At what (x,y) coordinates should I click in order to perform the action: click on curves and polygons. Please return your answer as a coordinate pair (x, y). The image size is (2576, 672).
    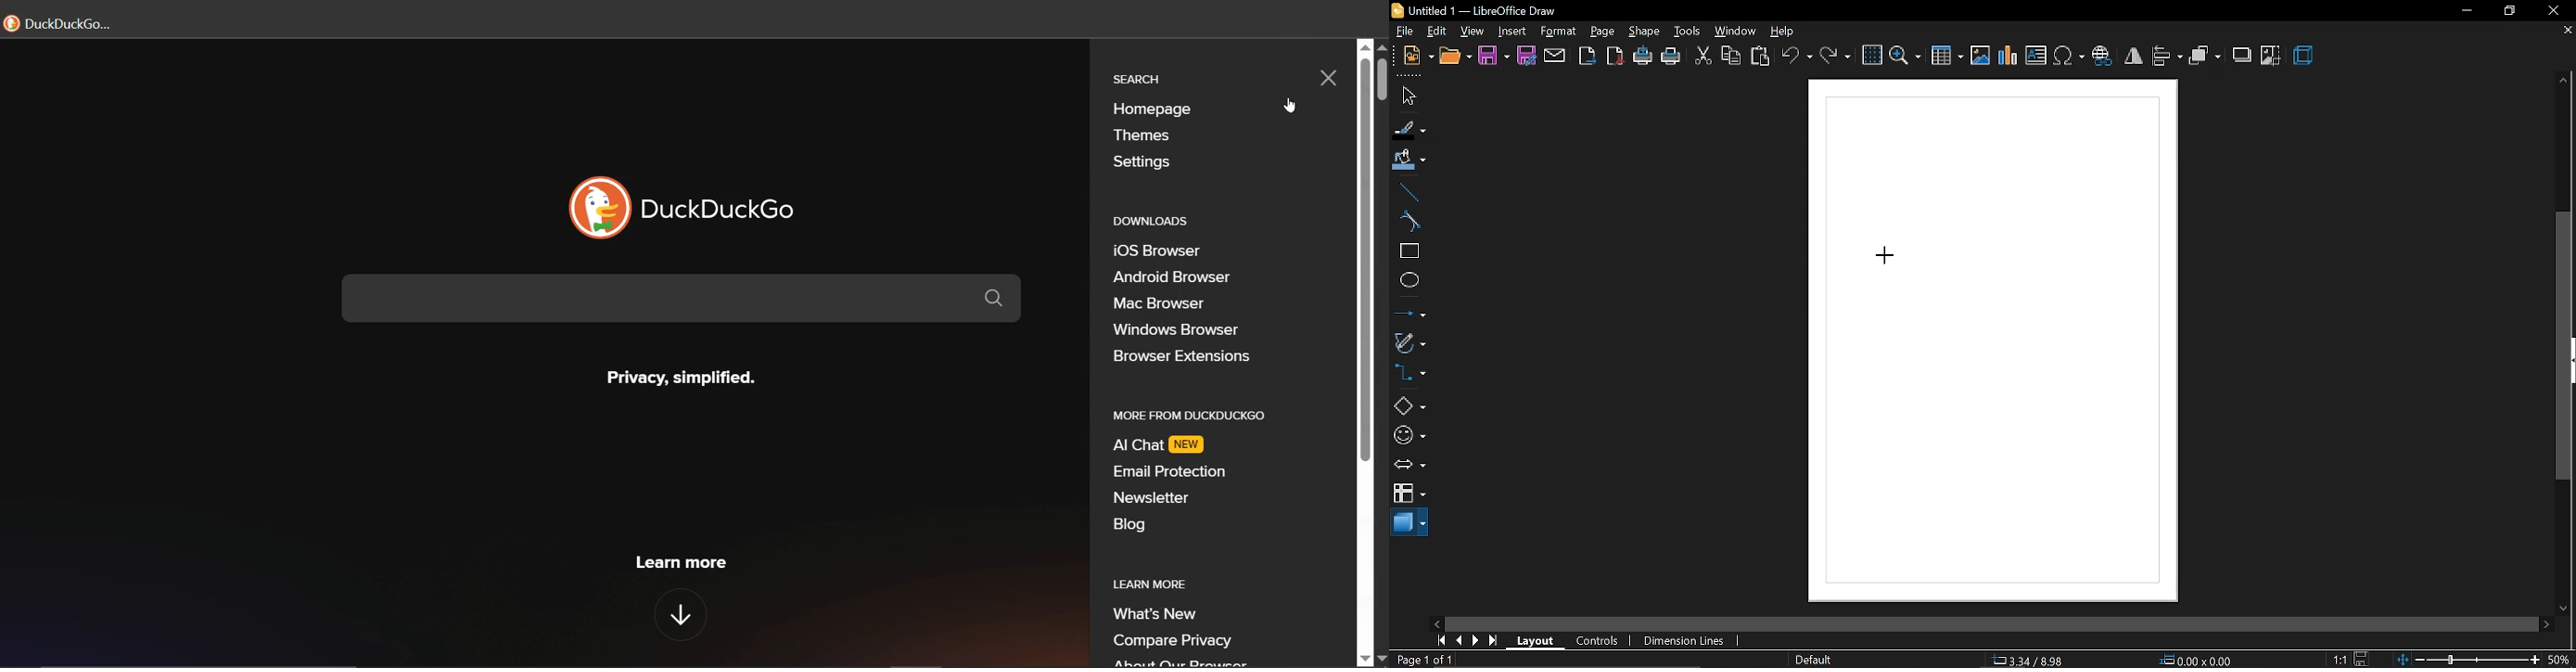
    Looking at the image, I should click on (1409, 344).